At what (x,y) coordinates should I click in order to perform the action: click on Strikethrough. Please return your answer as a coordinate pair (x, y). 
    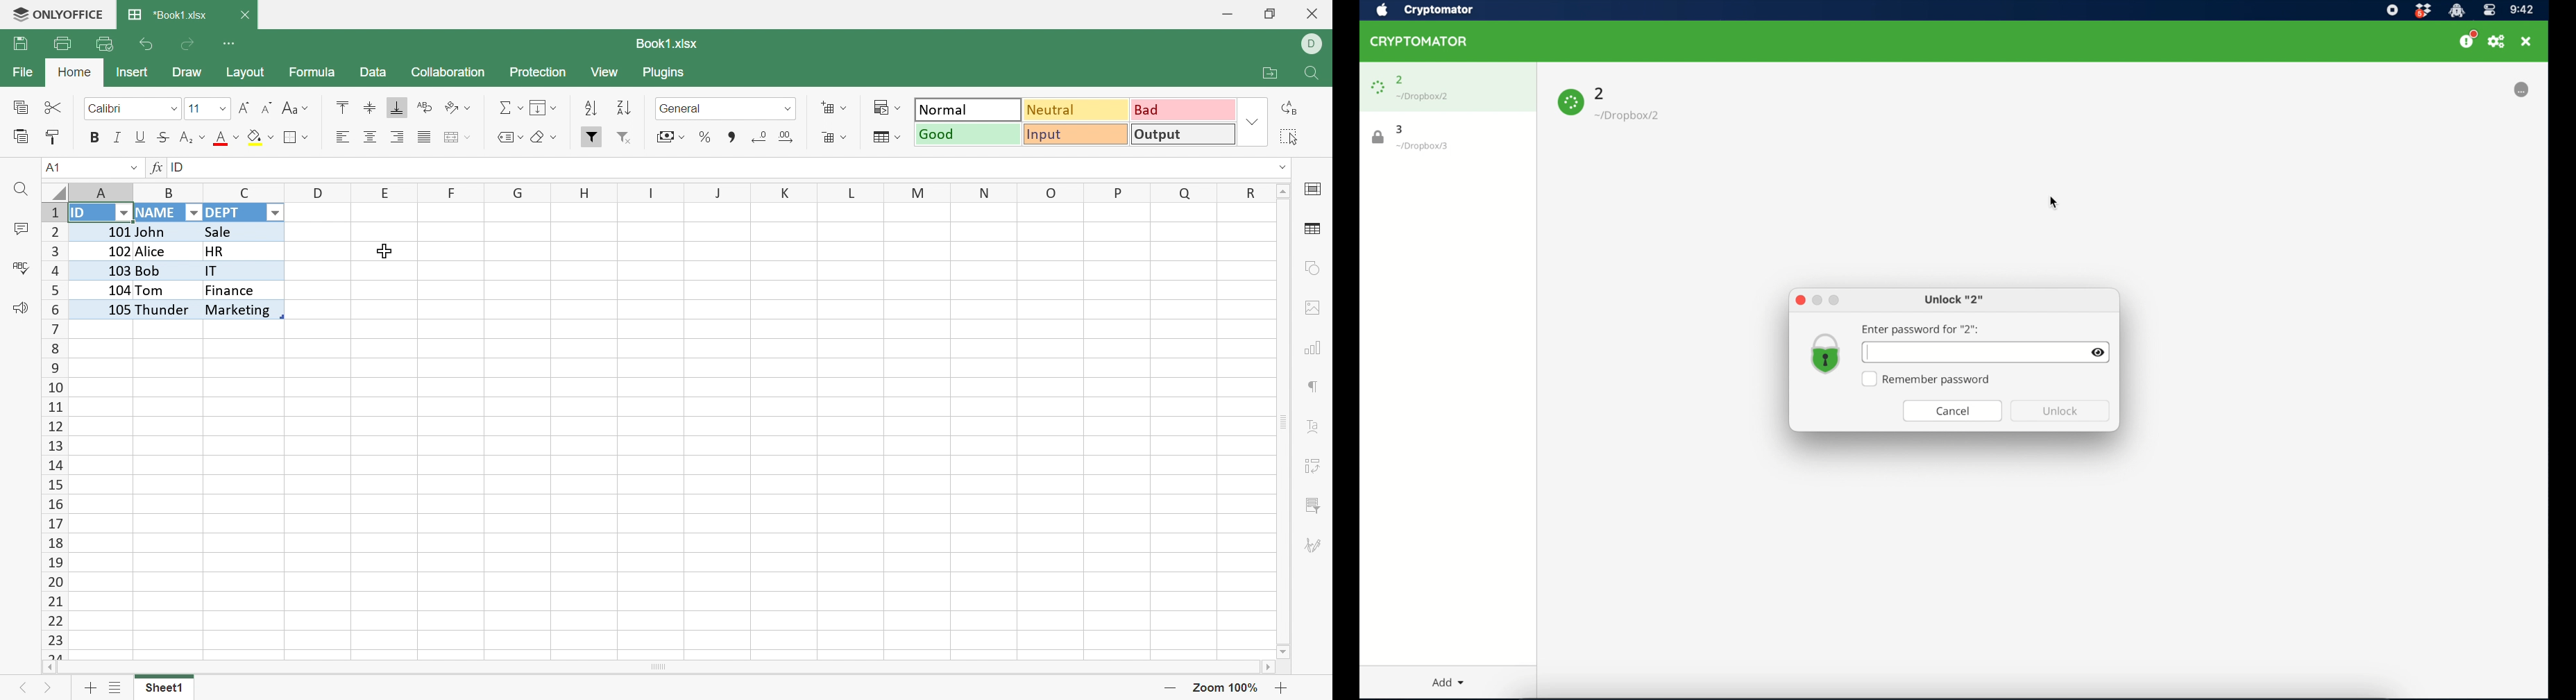
    Looking at the image, I should click on (164, 138).